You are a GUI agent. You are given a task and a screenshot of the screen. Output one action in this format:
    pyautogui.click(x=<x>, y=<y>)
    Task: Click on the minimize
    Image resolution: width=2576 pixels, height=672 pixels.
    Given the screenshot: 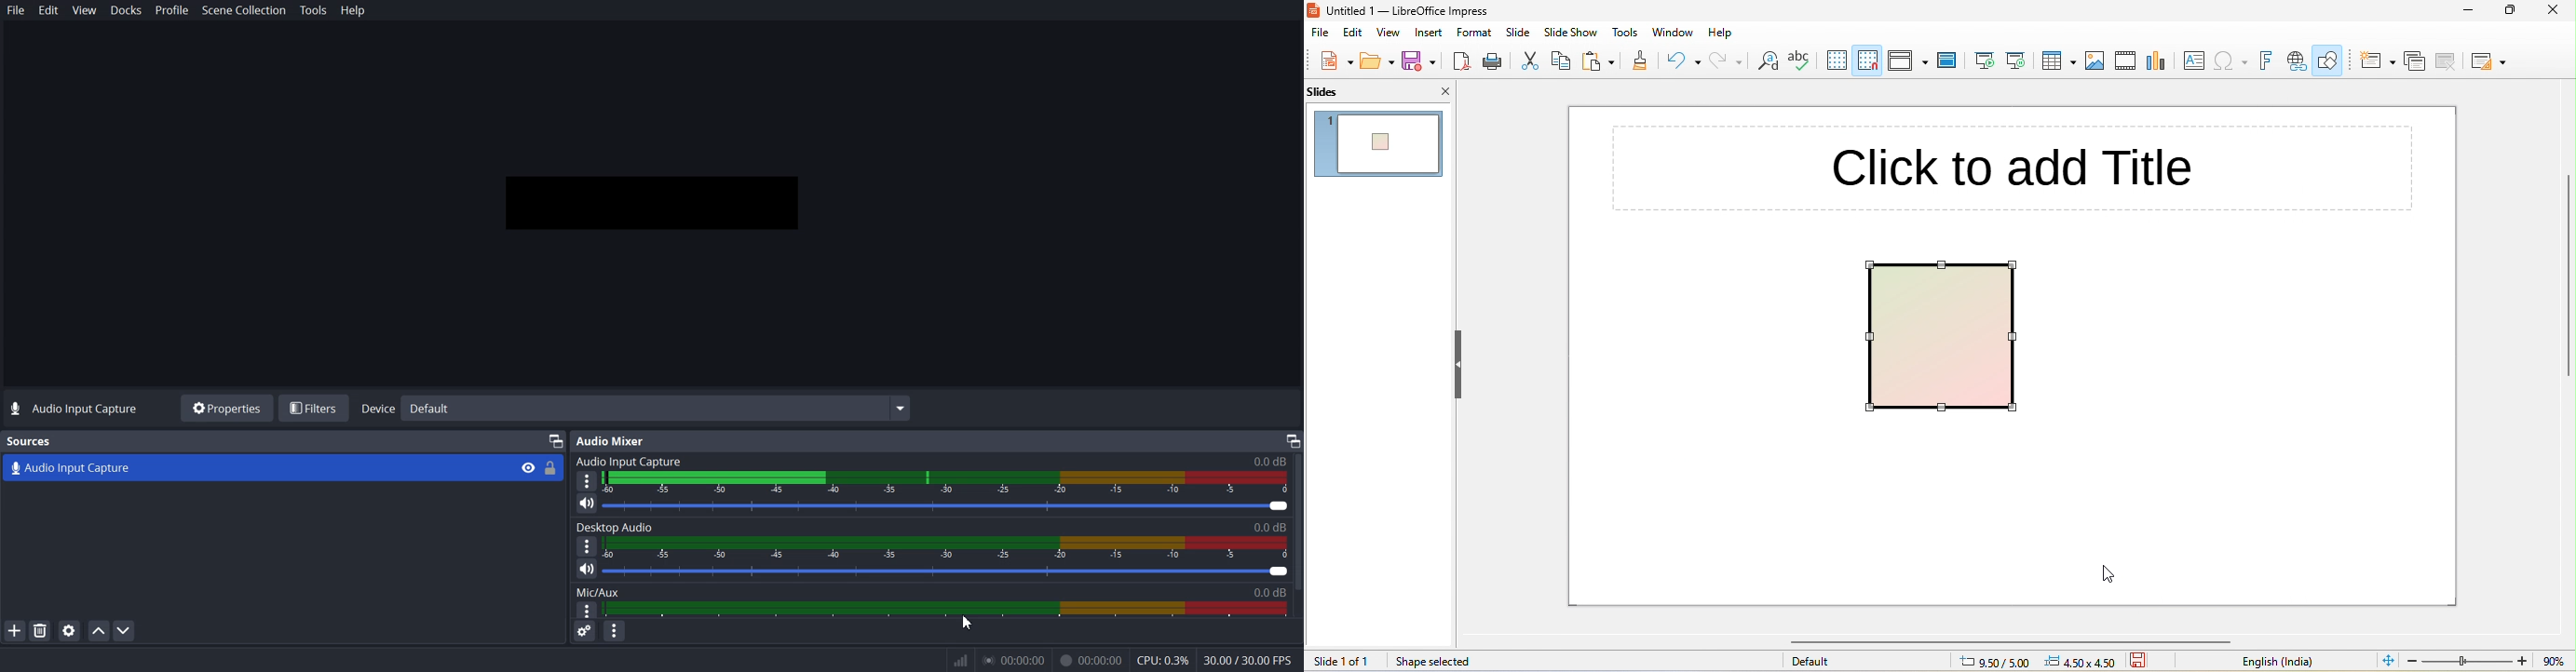 What is the action you would take?
    pyautogui.click(x=2463, y=11)
    